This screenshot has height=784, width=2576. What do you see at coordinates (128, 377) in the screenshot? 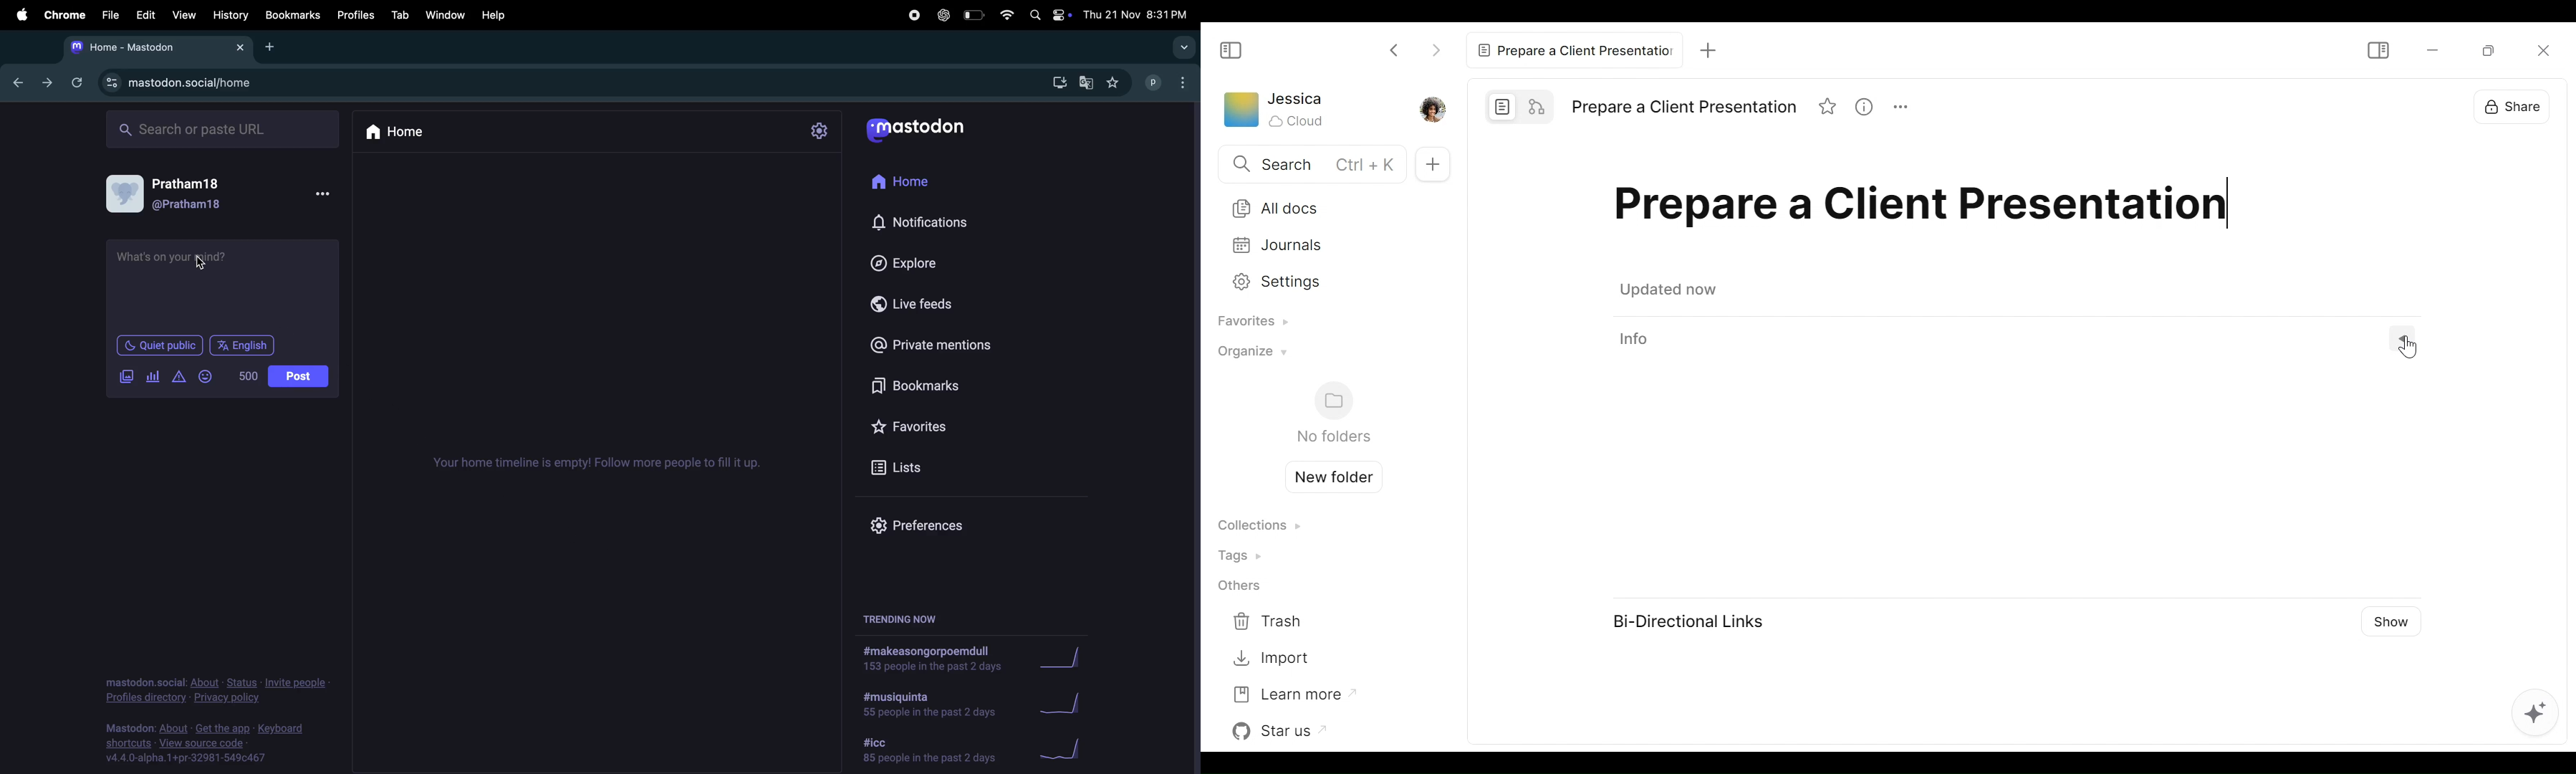
I see `add image` at bounding box center [128, 377].